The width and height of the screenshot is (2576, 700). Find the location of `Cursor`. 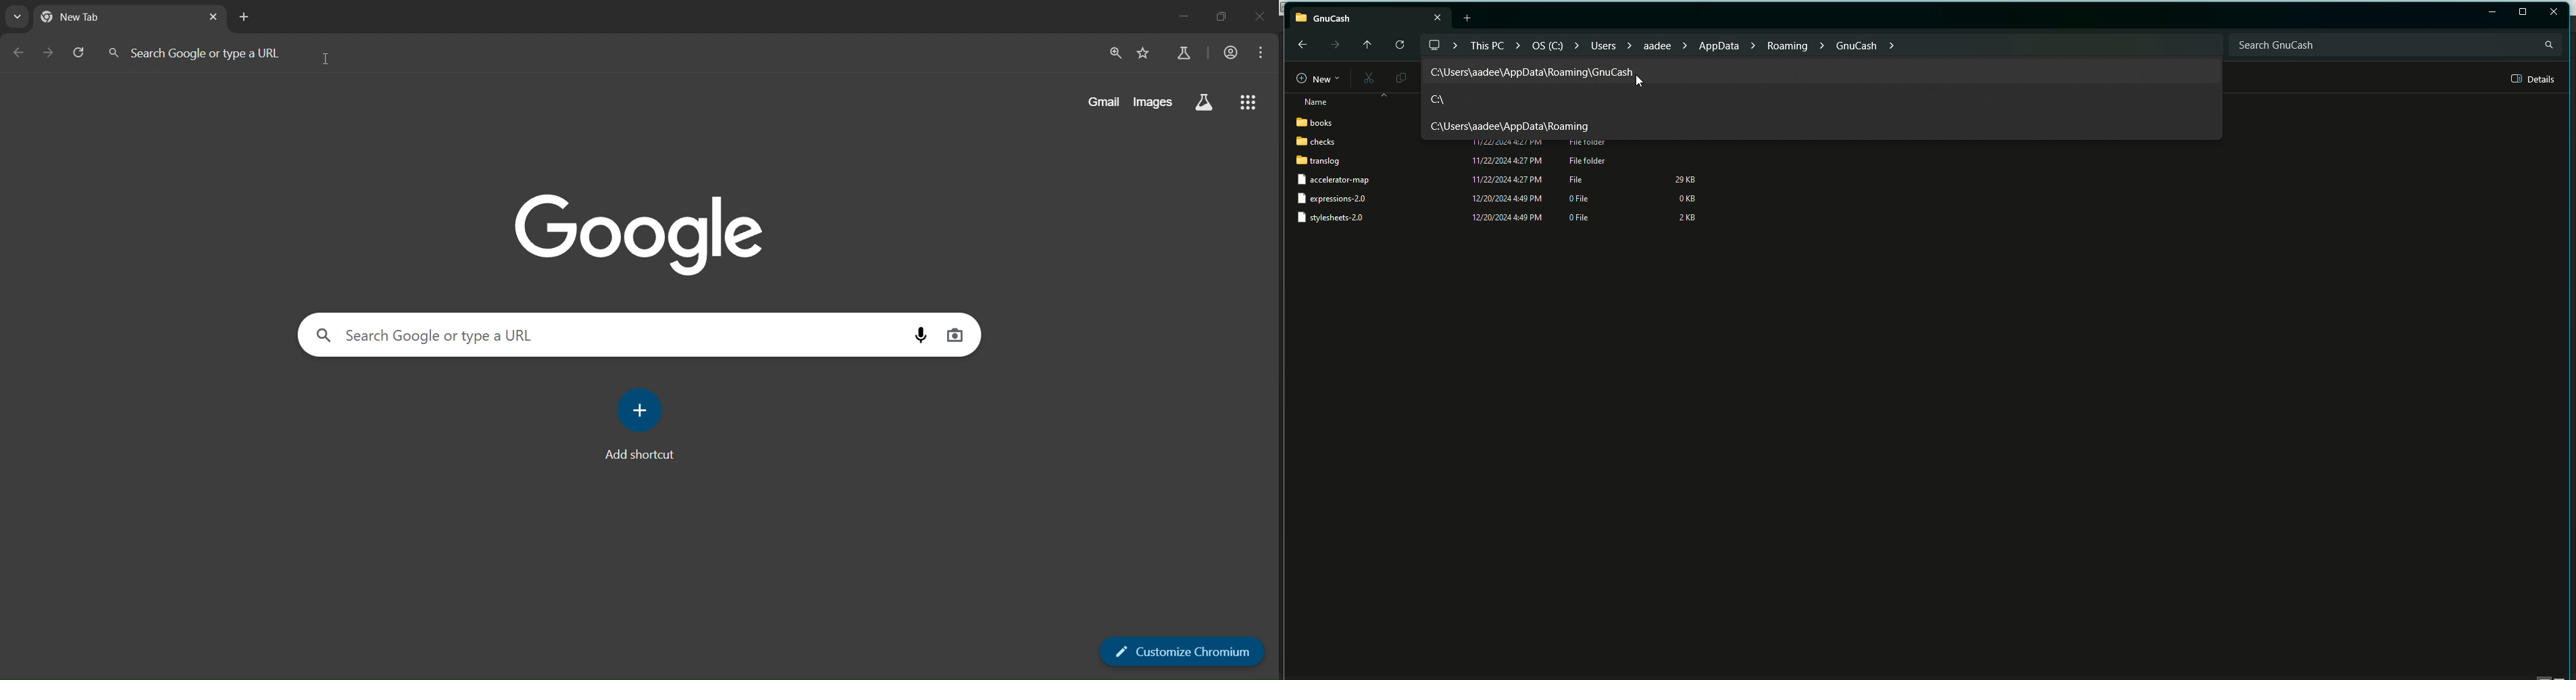

Cursor is located at coordinates (1636, 79).